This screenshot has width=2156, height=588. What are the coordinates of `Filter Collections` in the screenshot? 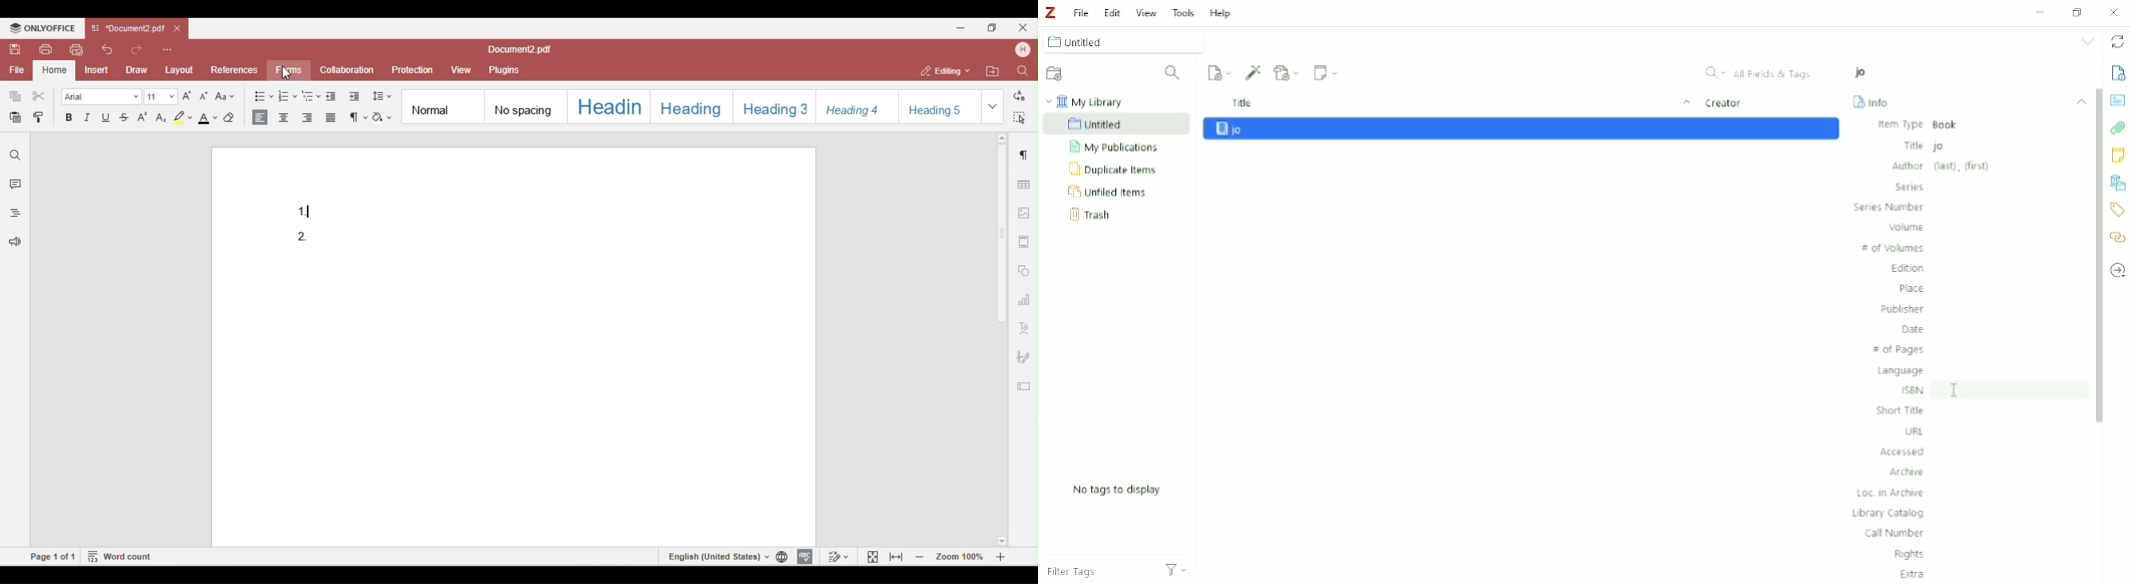 It's located at (1173, 75).